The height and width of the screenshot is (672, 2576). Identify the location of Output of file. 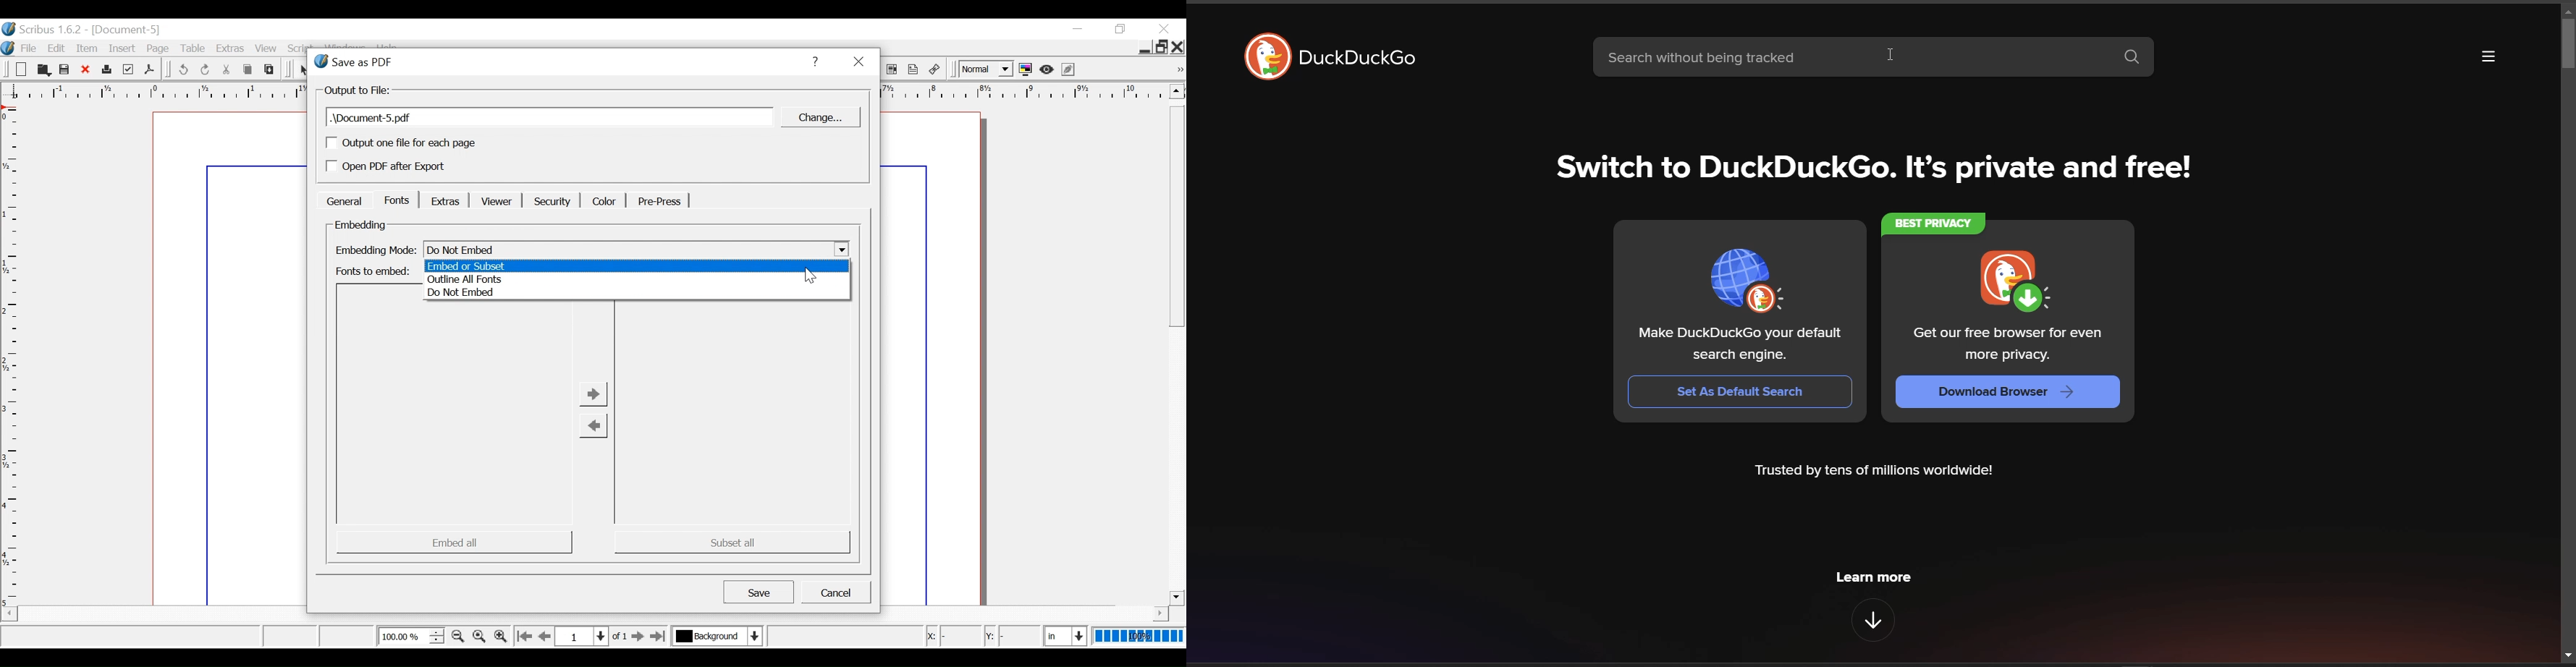
(358, 91).